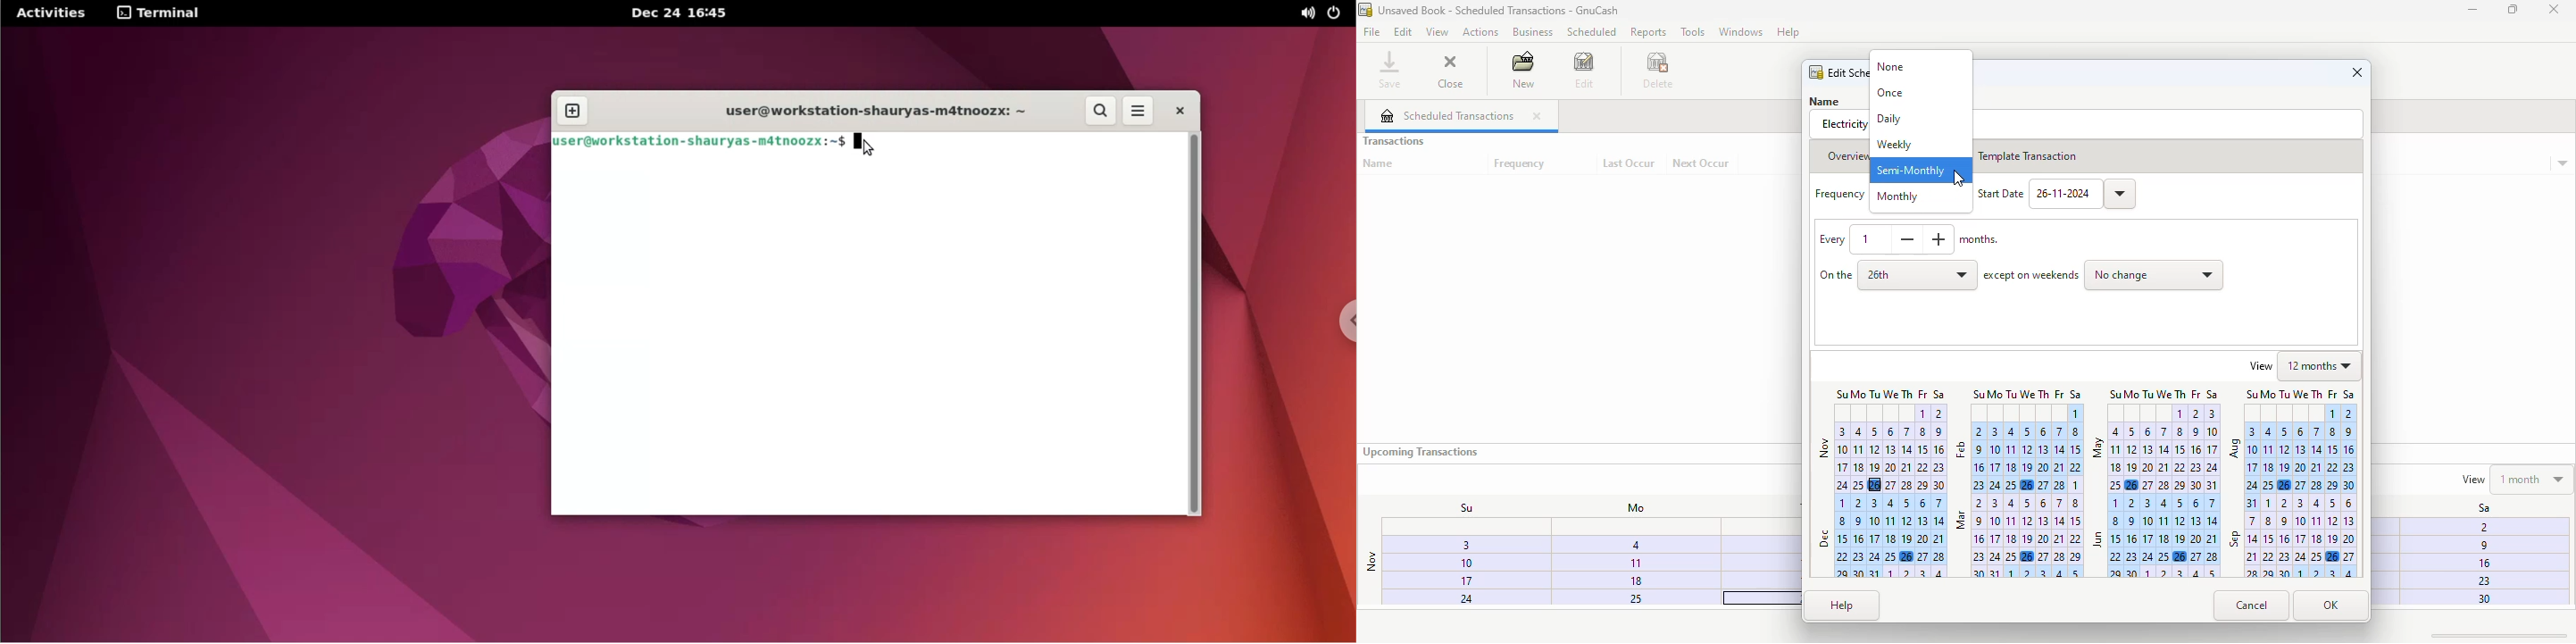 This screenshot has height=644, width=2576. Describe the element at coordinates (2480, 547) in the screenshot. I see `9` at that location.